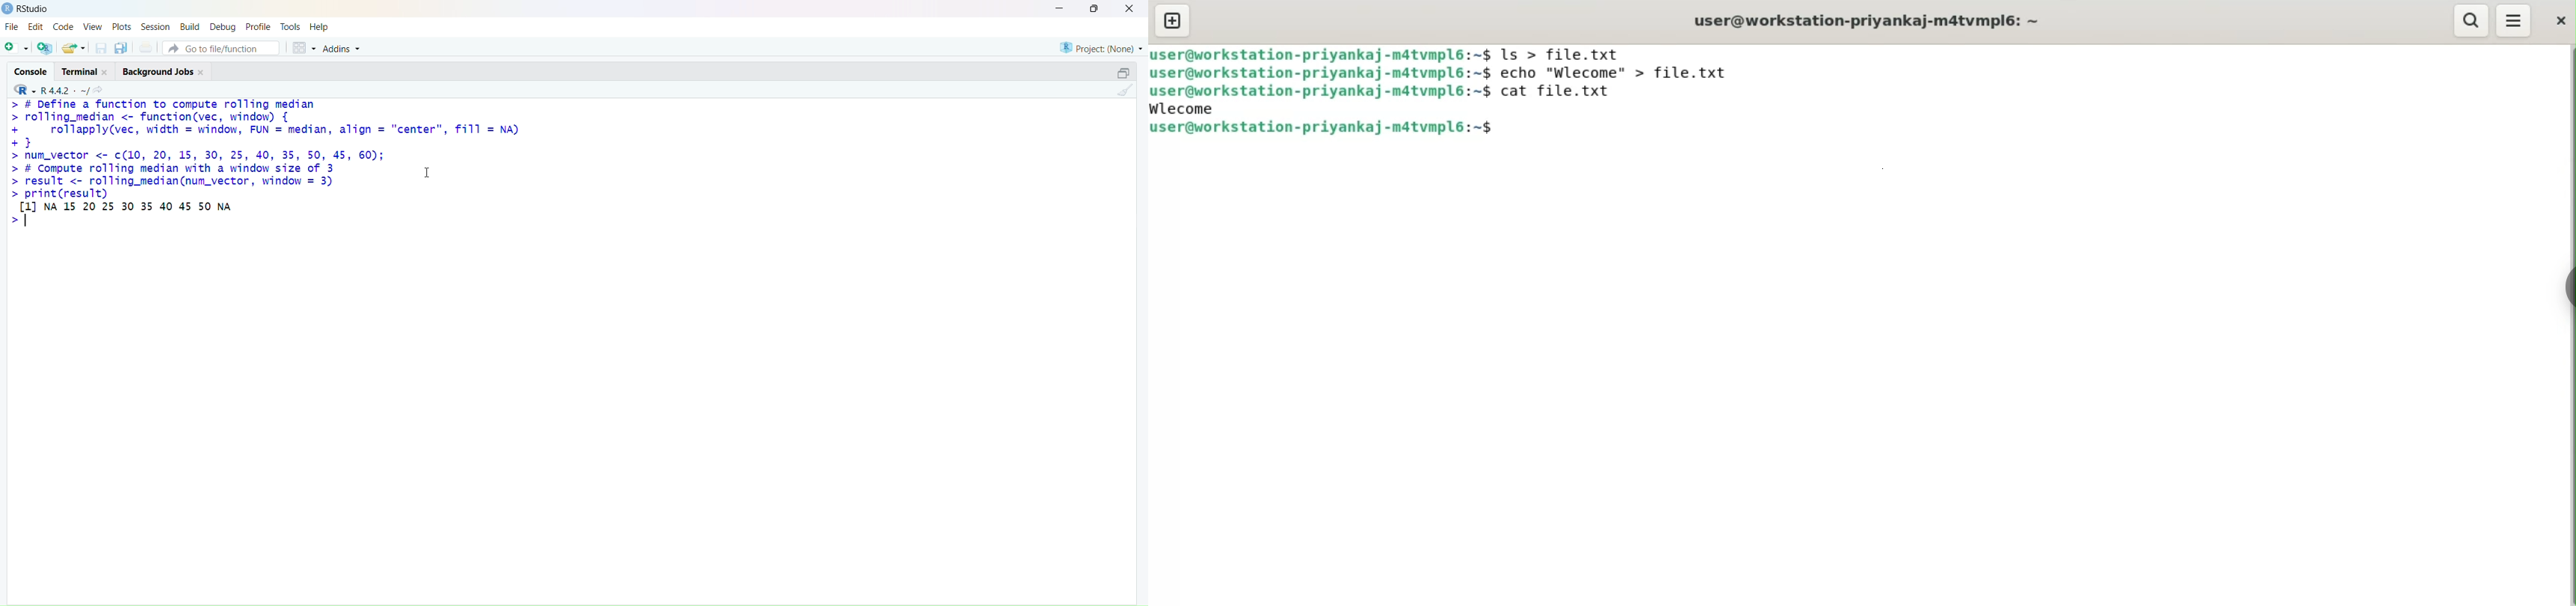  I want to click on edit, so click(36, 27).